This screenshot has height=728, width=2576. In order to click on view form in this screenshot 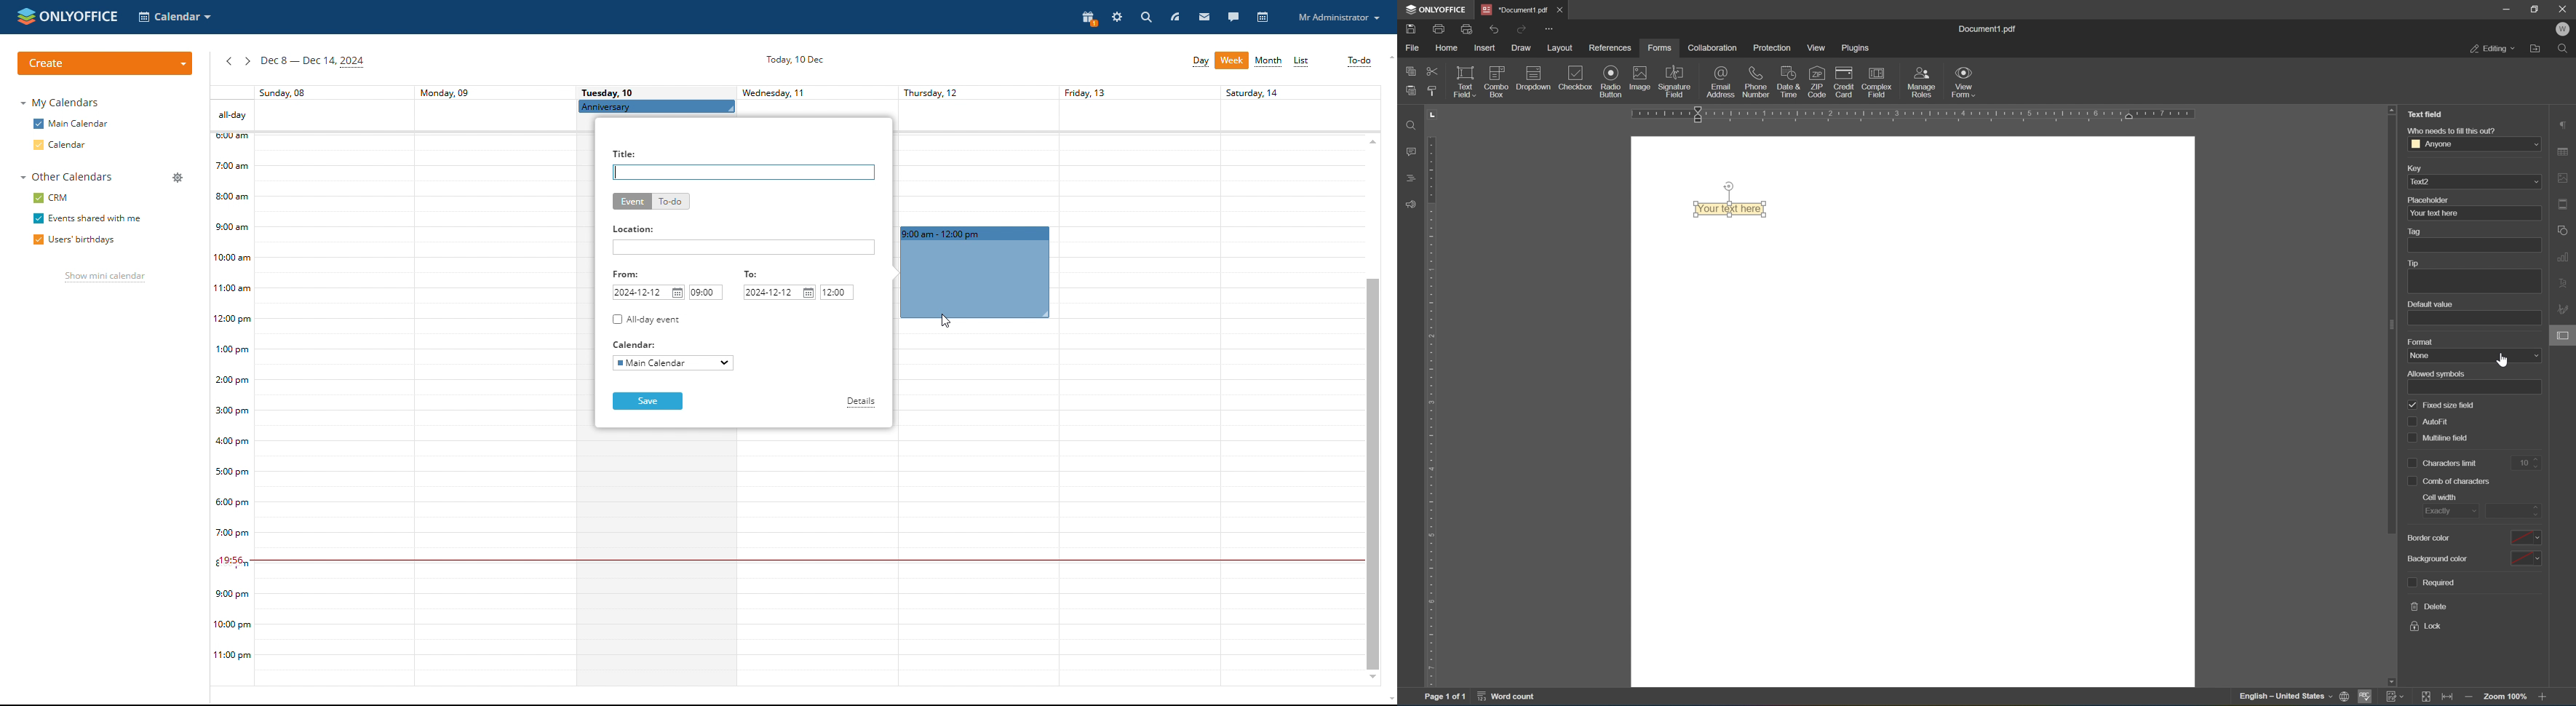, I will do `click(1966, 82)`.